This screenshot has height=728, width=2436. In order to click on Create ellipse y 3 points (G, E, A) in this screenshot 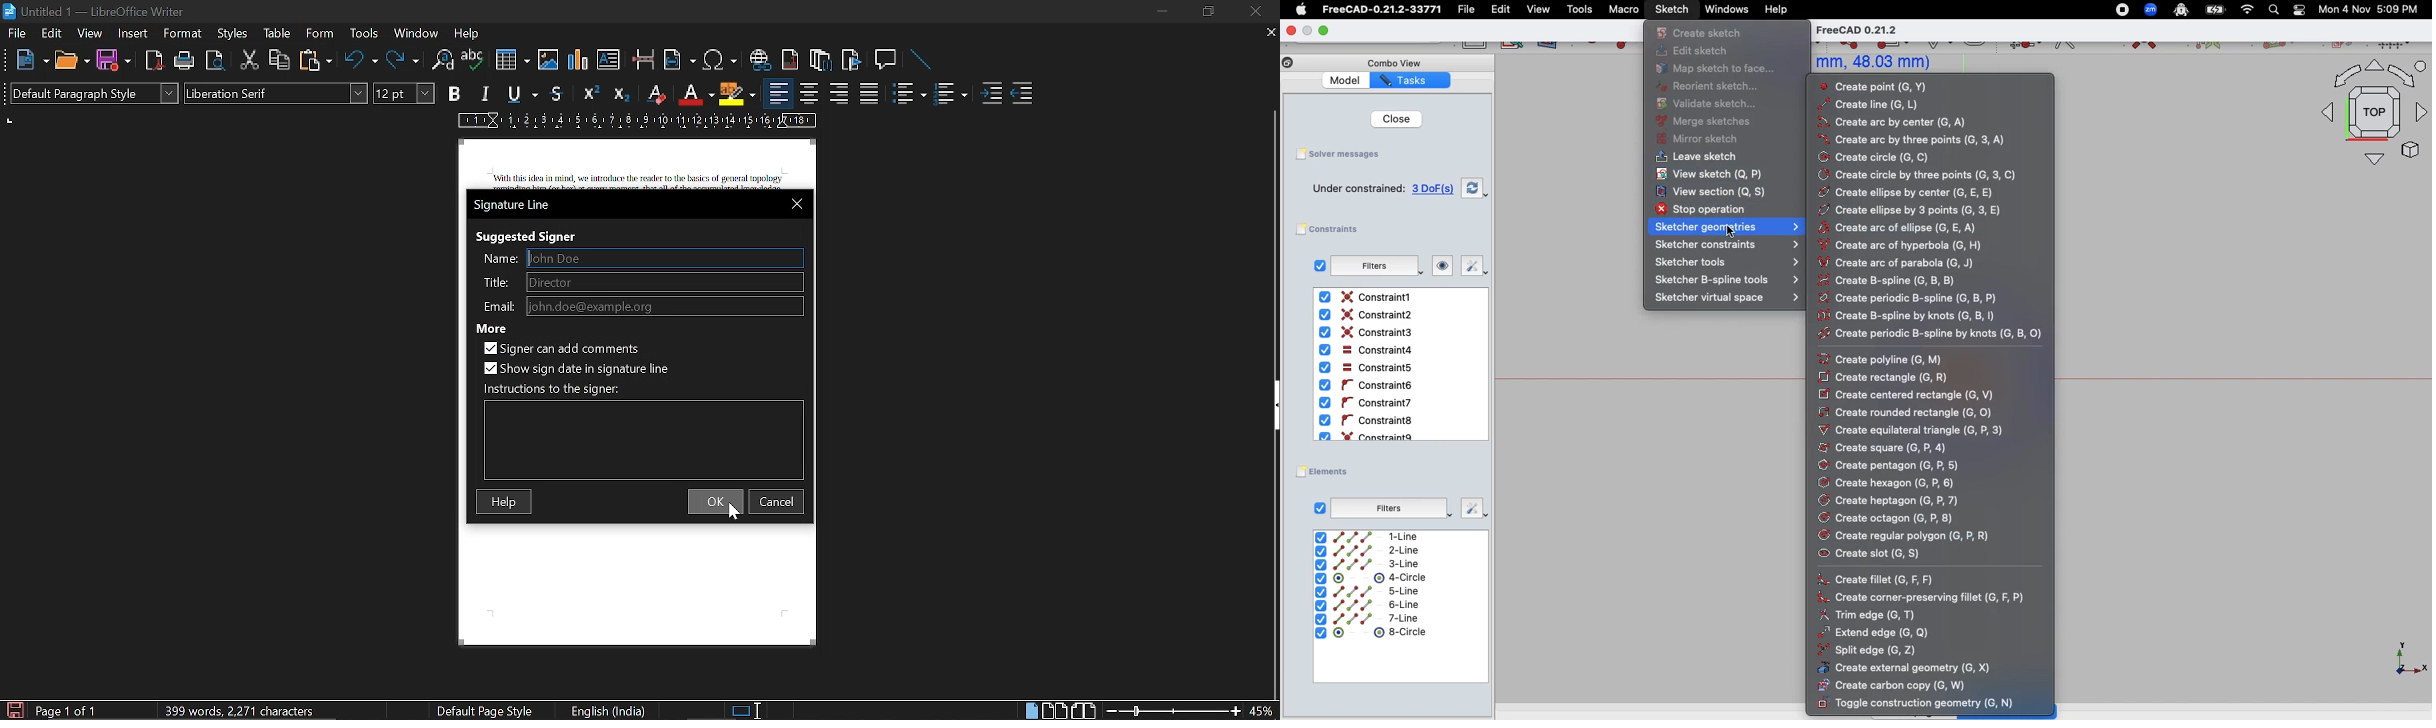, I will do `click(1914, 210)`.